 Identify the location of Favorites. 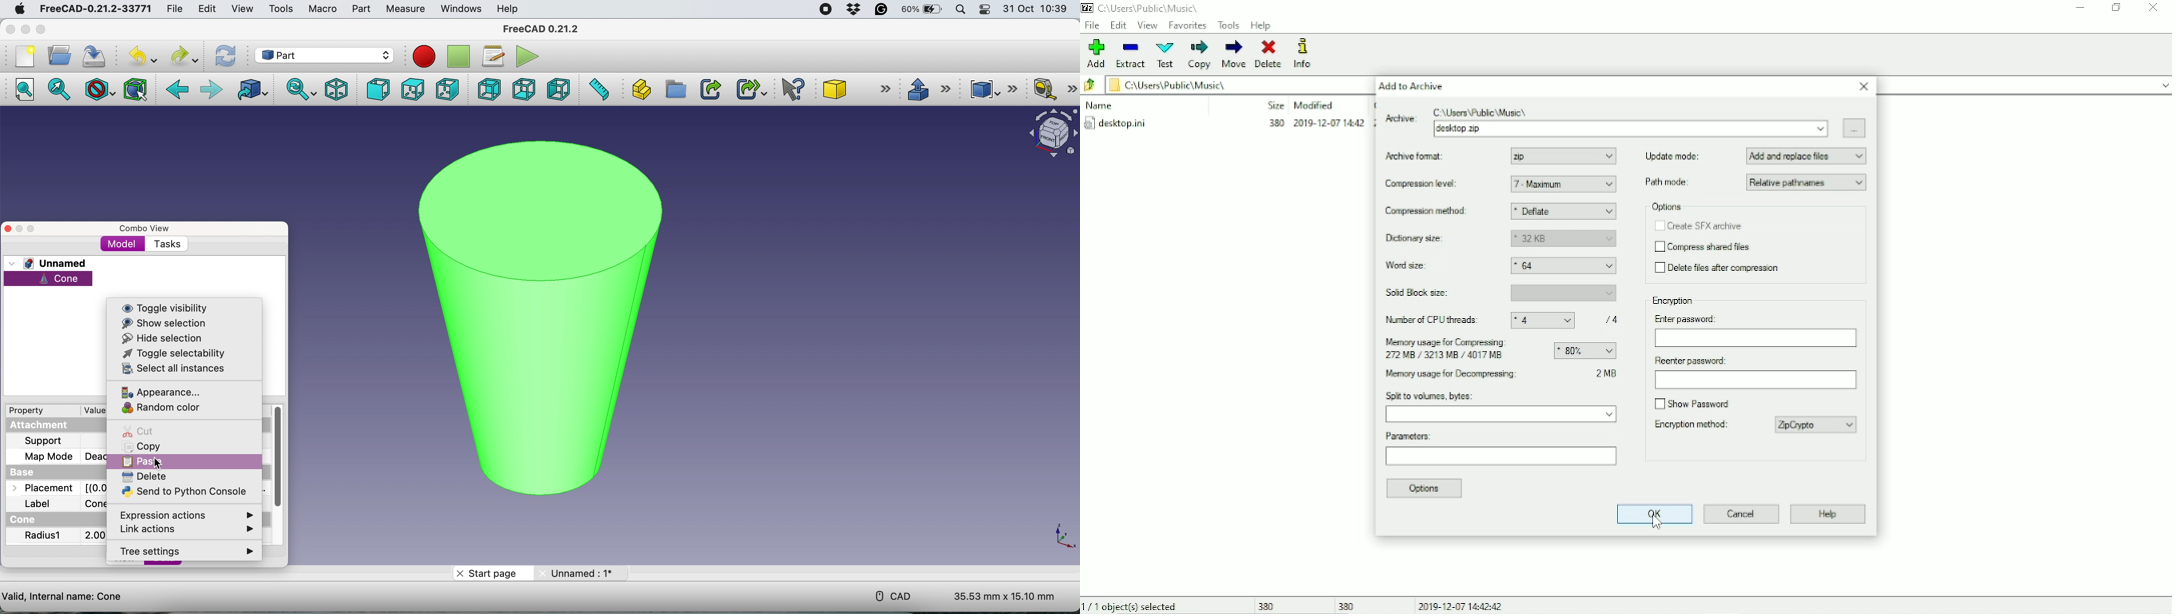
(1187, 26).